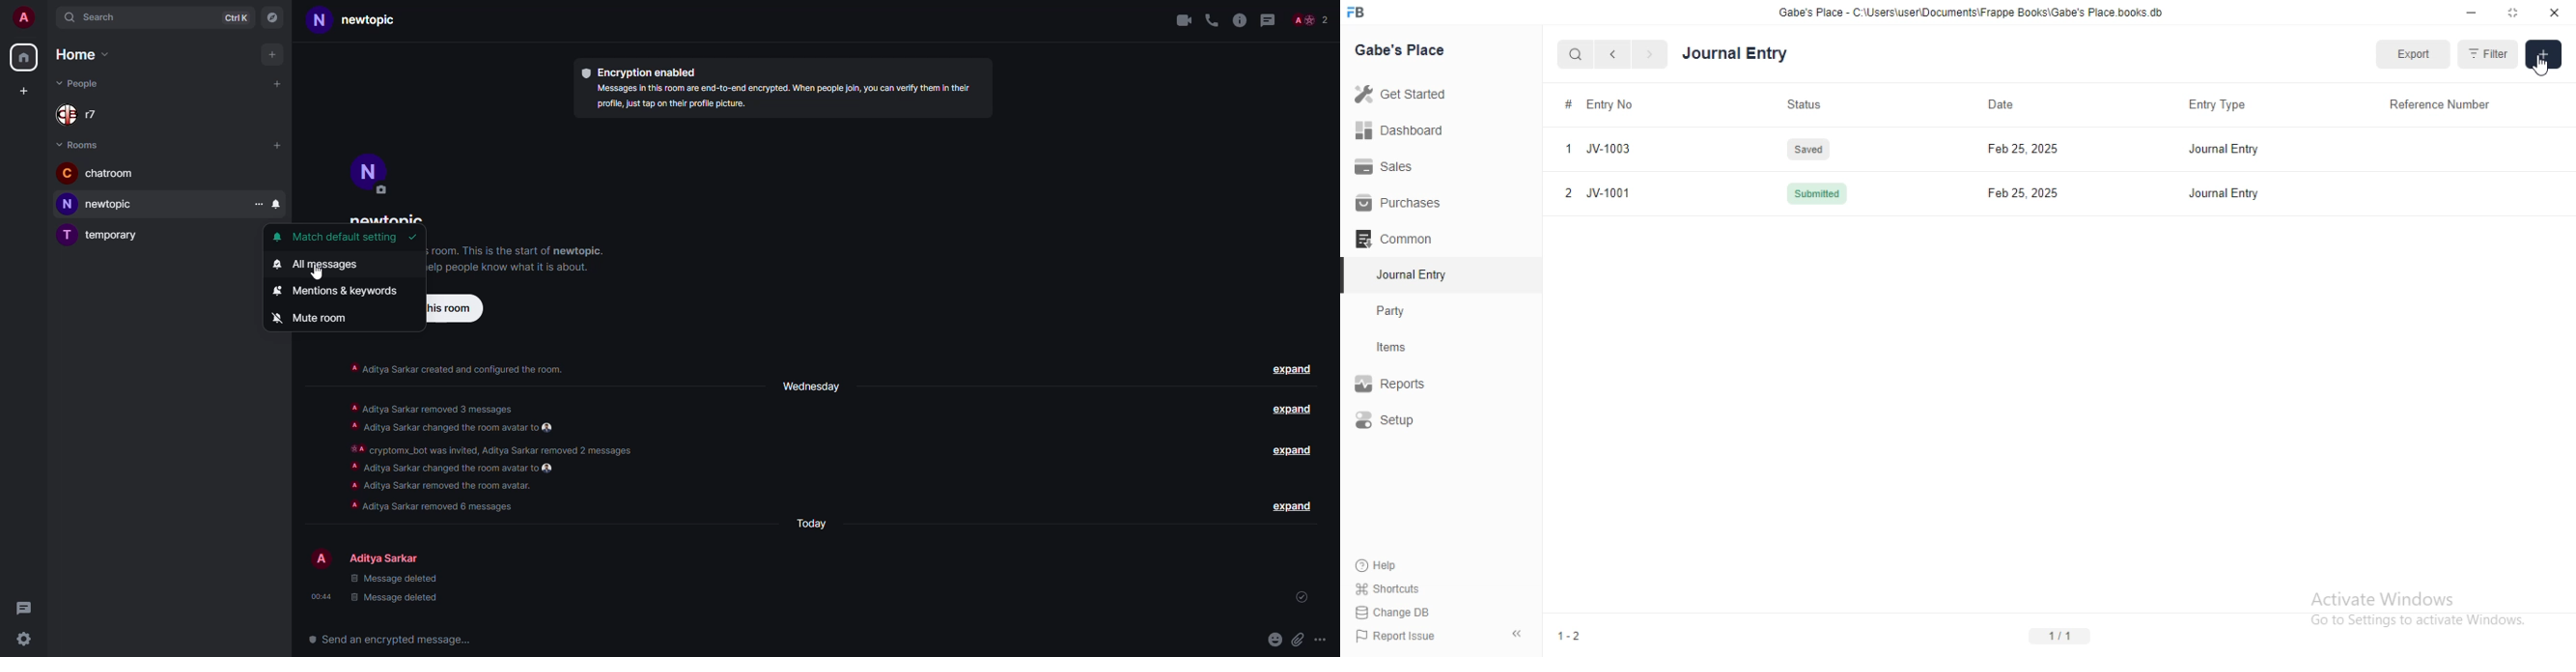 This screenshot has height=672, width=2576. What do you see at coordinates (372, 168) in the screenshot?
I see `profile` at bounding box center [372, 168].